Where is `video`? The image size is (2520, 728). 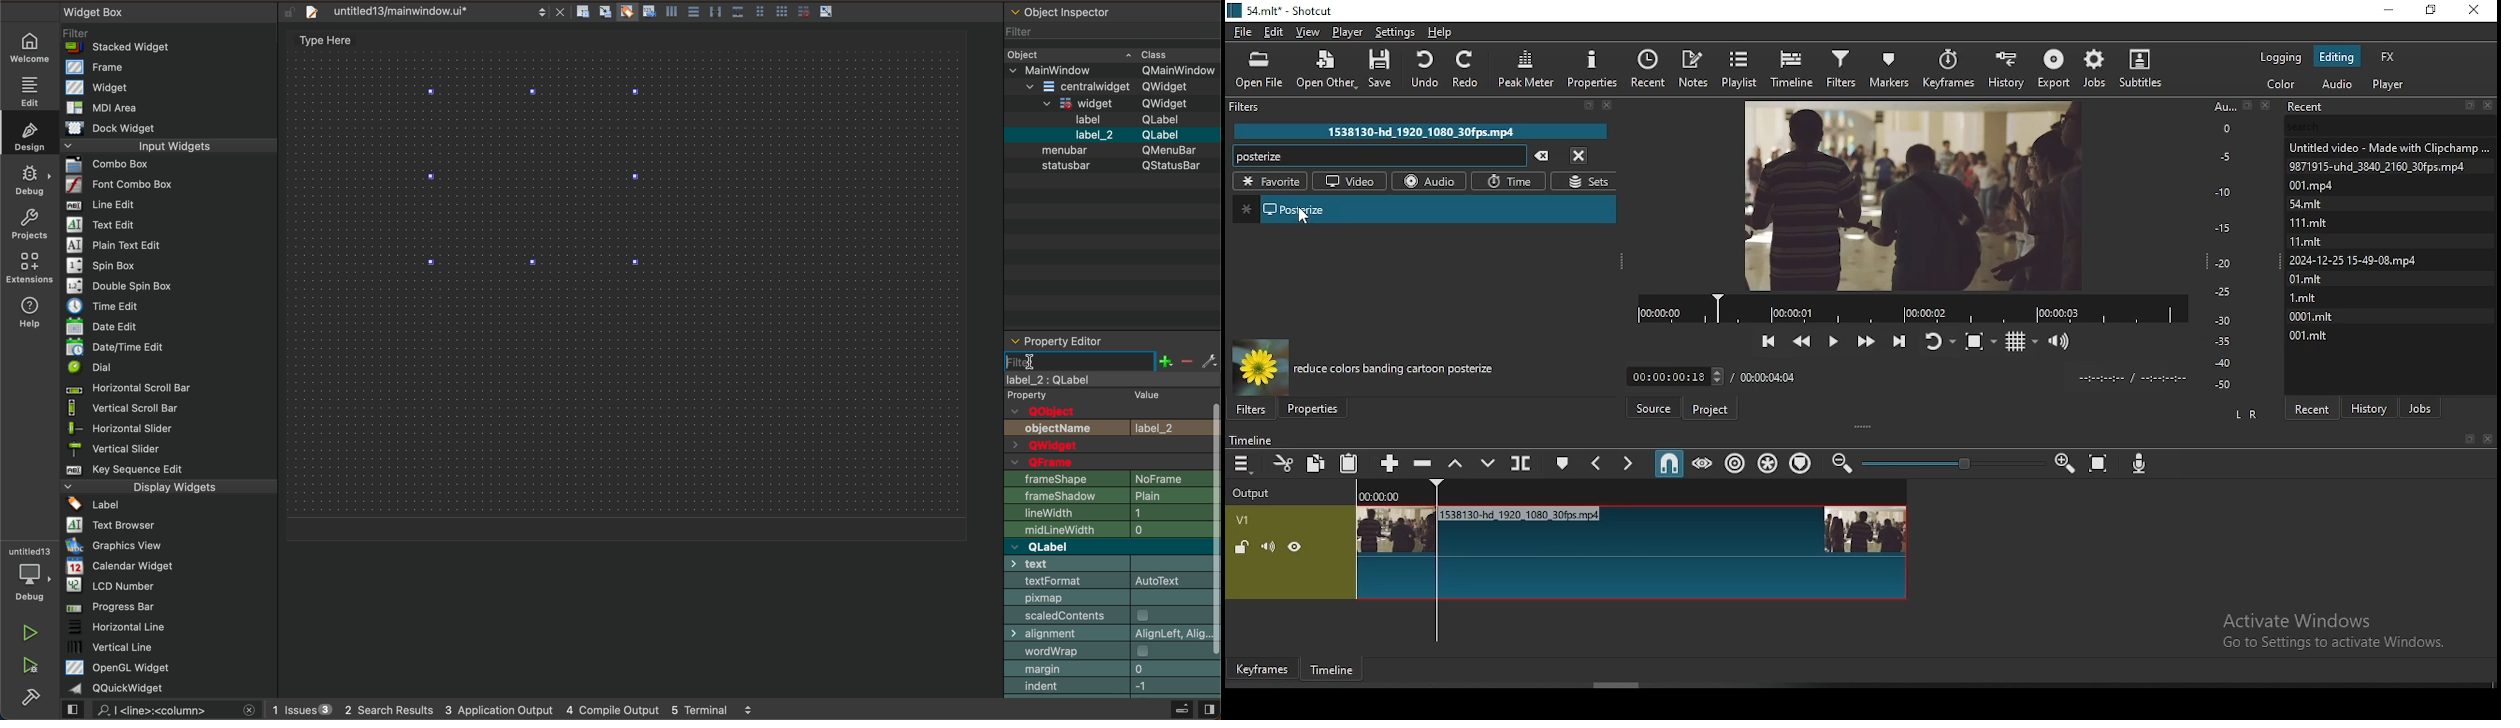 video is located at coordinates (1349, 181).